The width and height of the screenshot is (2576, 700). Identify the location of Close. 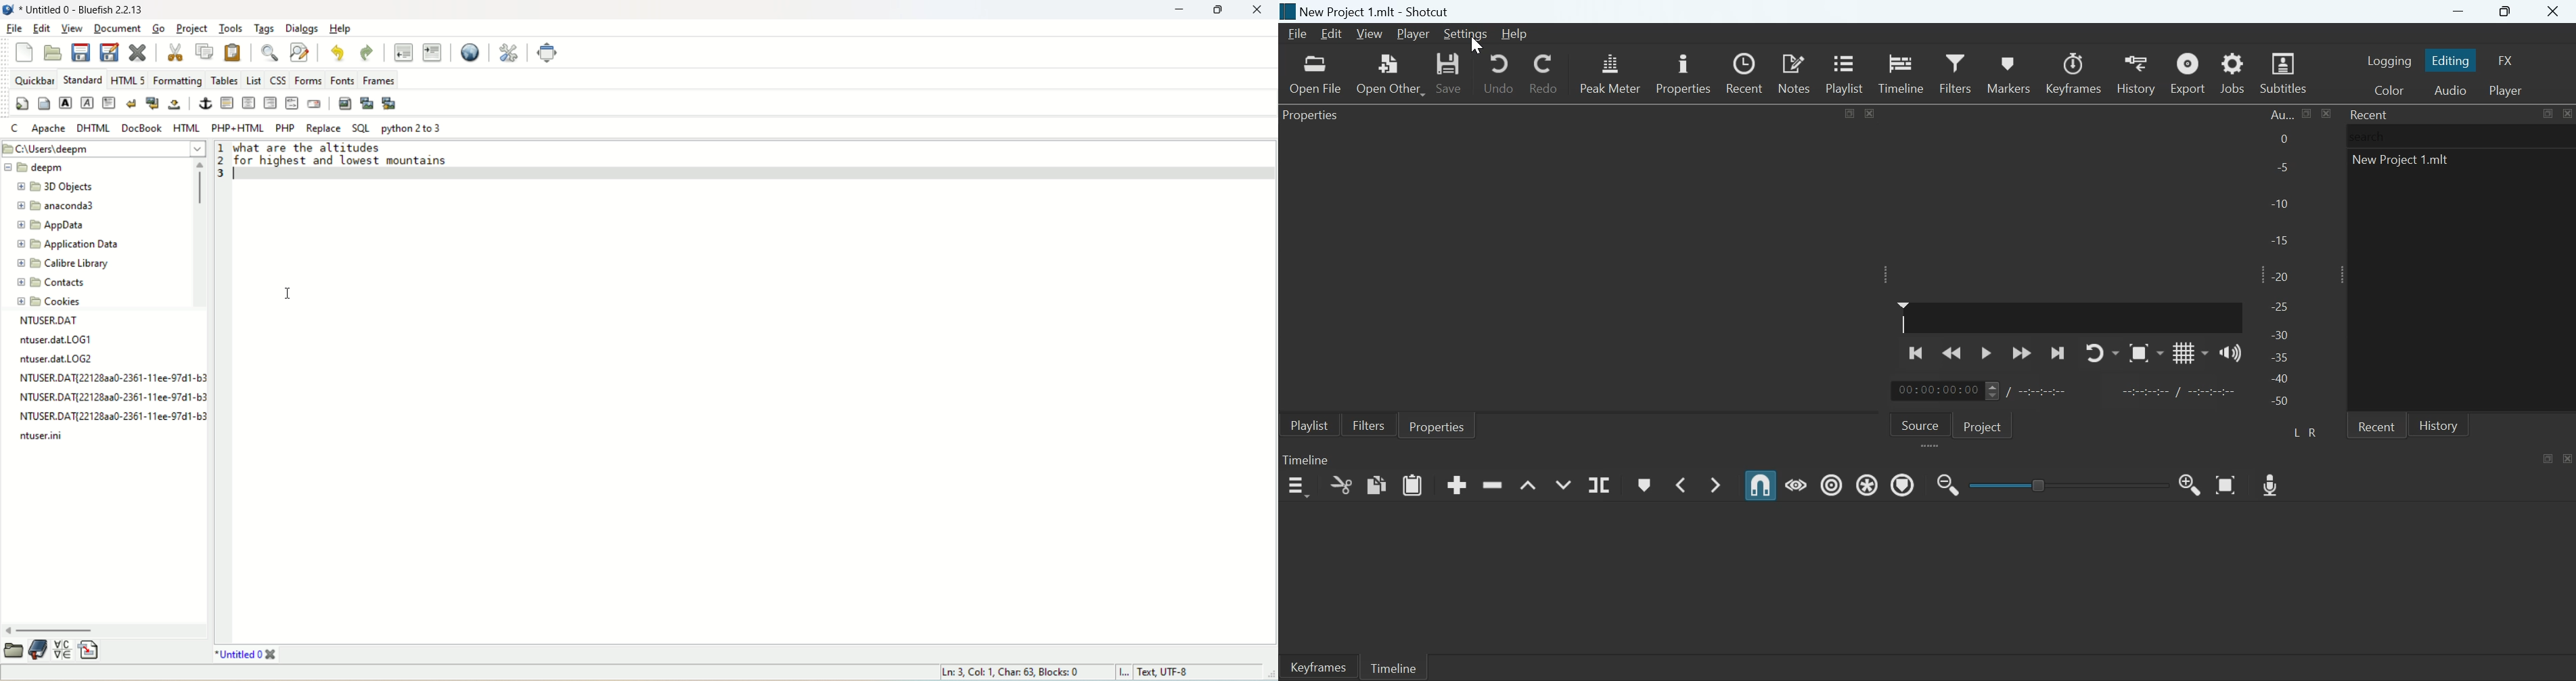
(2567, 113).